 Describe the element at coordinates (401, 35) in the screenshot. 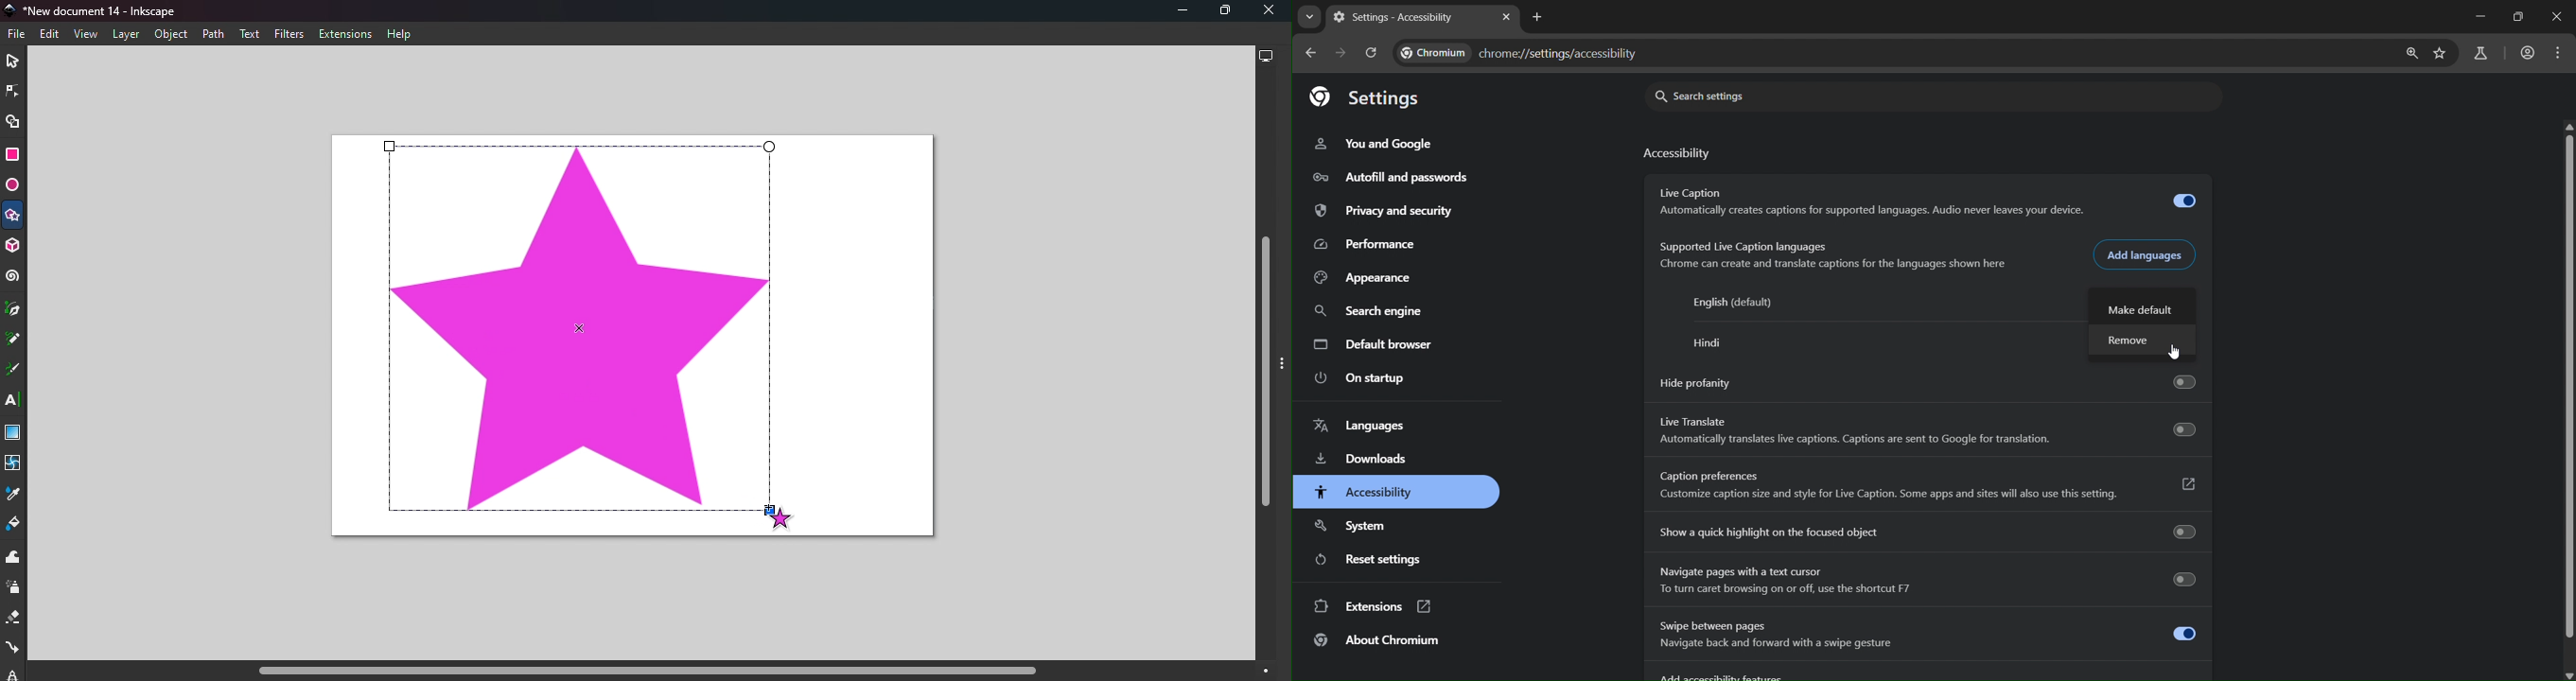

I see `Help` at that location.